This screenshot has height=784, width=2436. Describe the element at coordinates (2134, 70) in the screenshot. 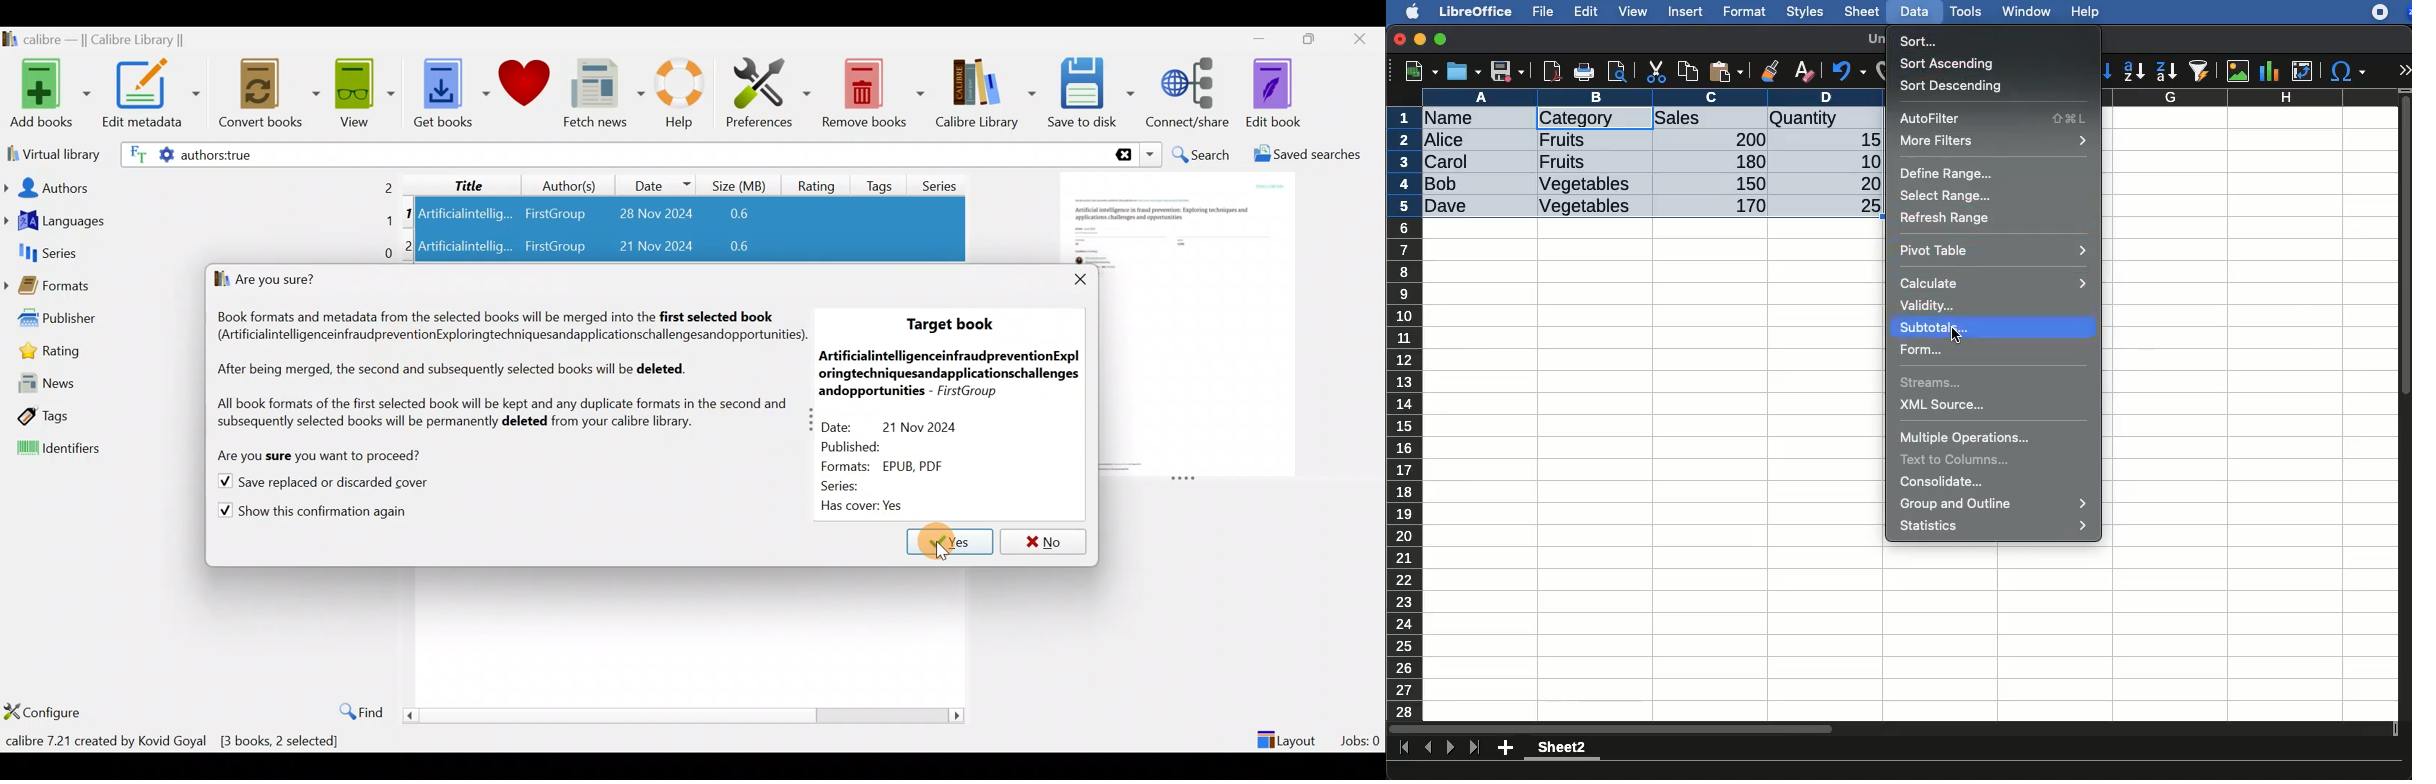

I see `ascending` at that location.